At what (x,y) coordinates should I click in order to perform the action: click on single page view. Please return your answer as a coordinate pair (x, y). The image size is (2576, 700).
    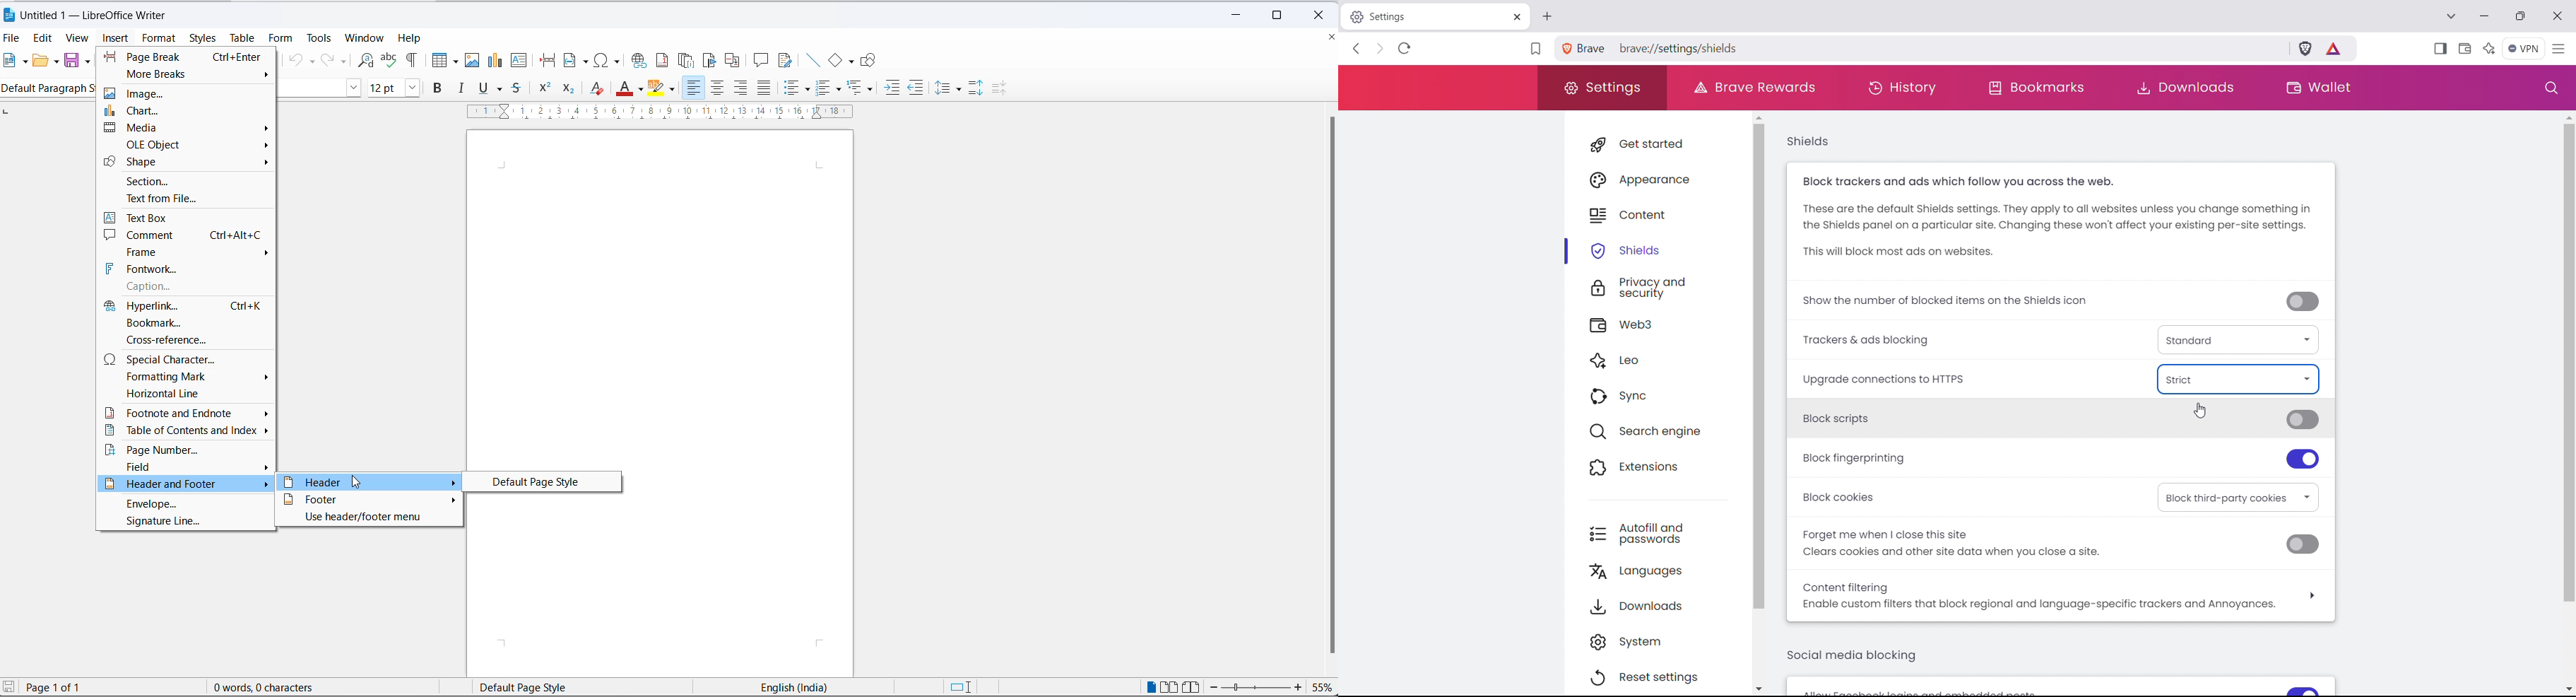
    Looking at the image, I should click on (1151, 687).